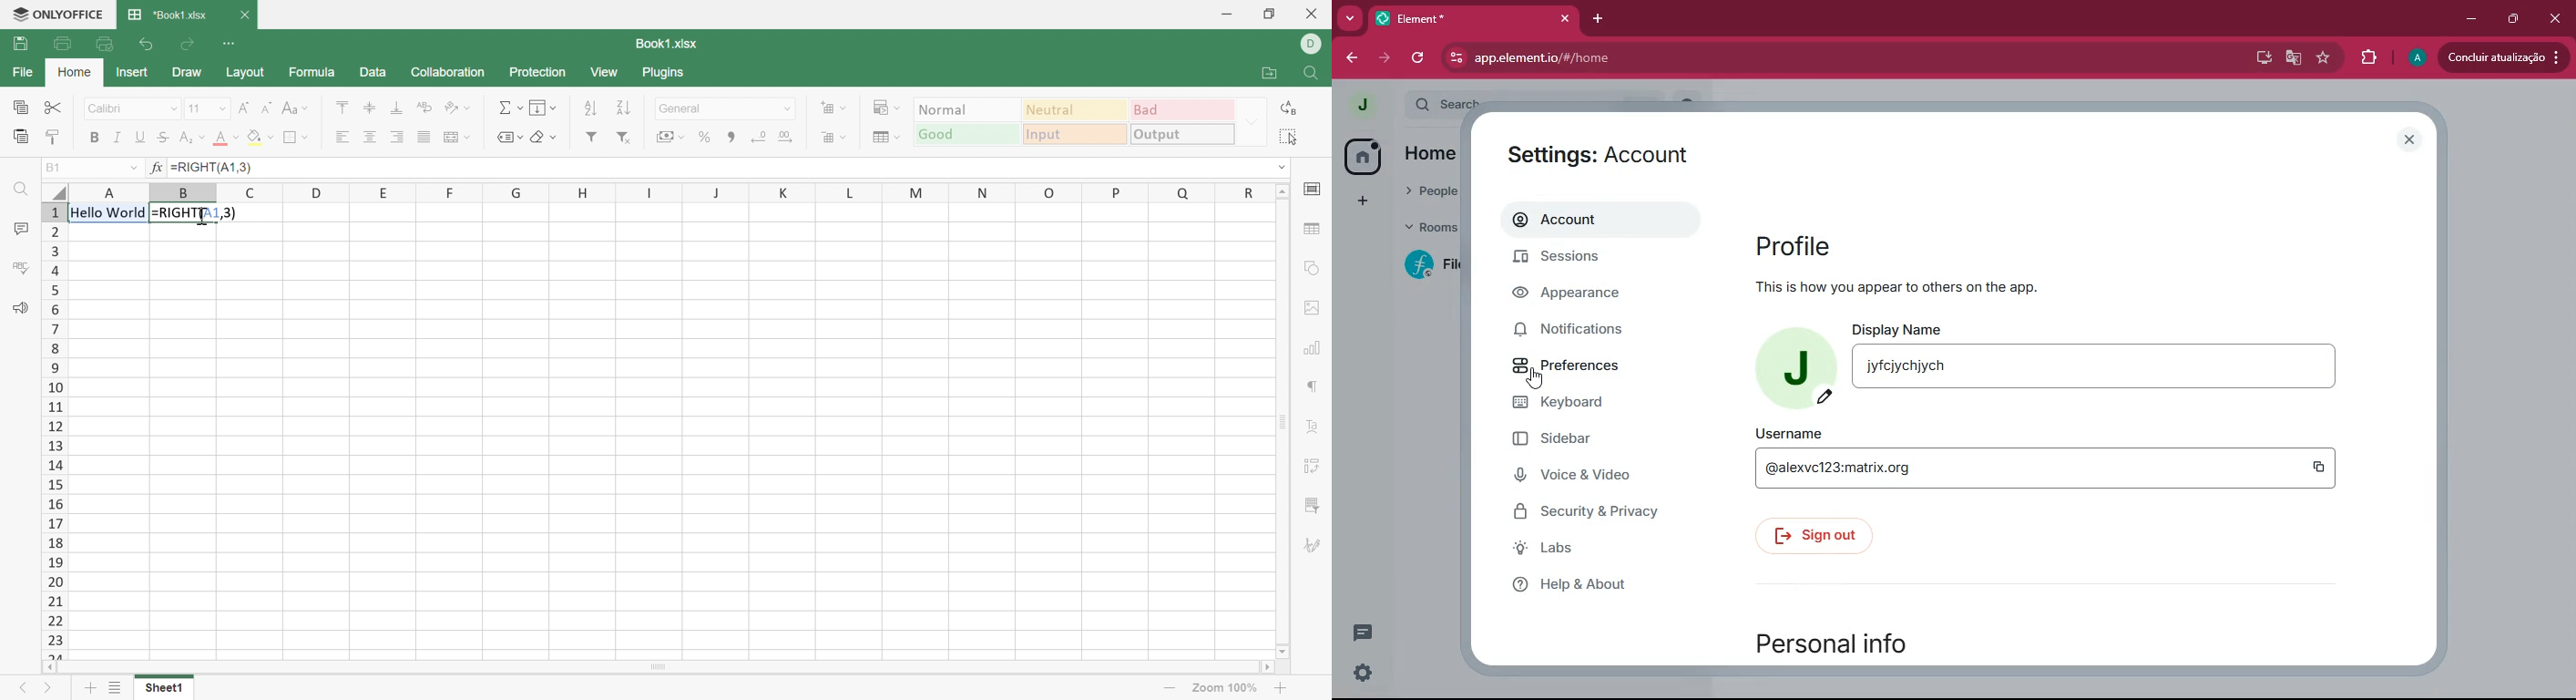  Describe the element at coordinates (1818, 537) in the screenshot. I see `sign out` at that location.